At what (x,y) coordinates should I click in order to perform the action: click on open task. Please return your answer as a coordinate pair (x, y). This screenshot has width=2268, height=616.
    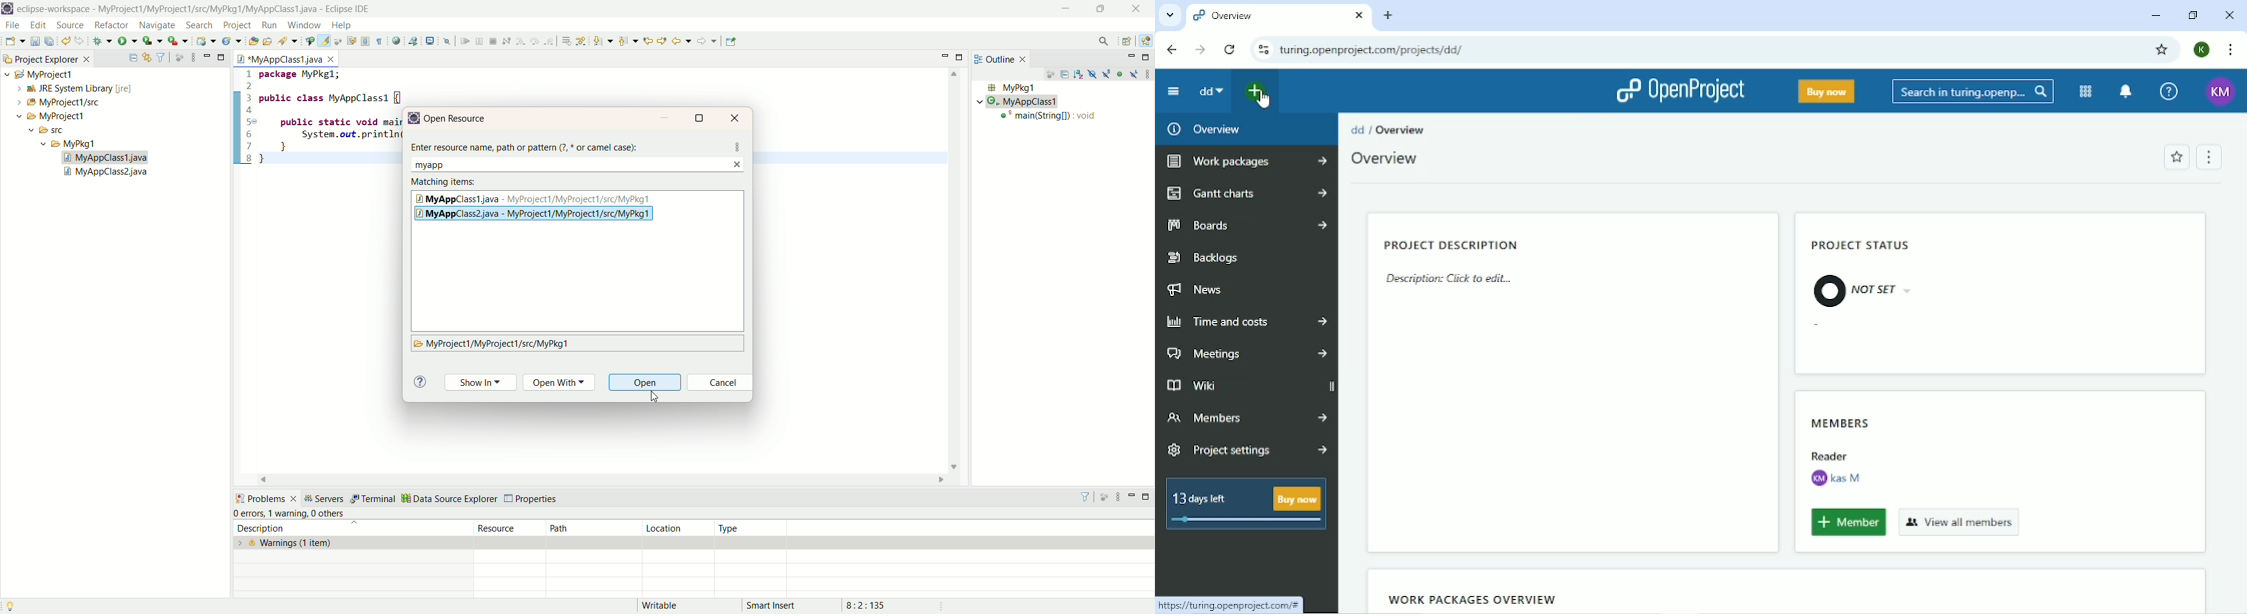
    Looking at the image, I should click on (267, 42).